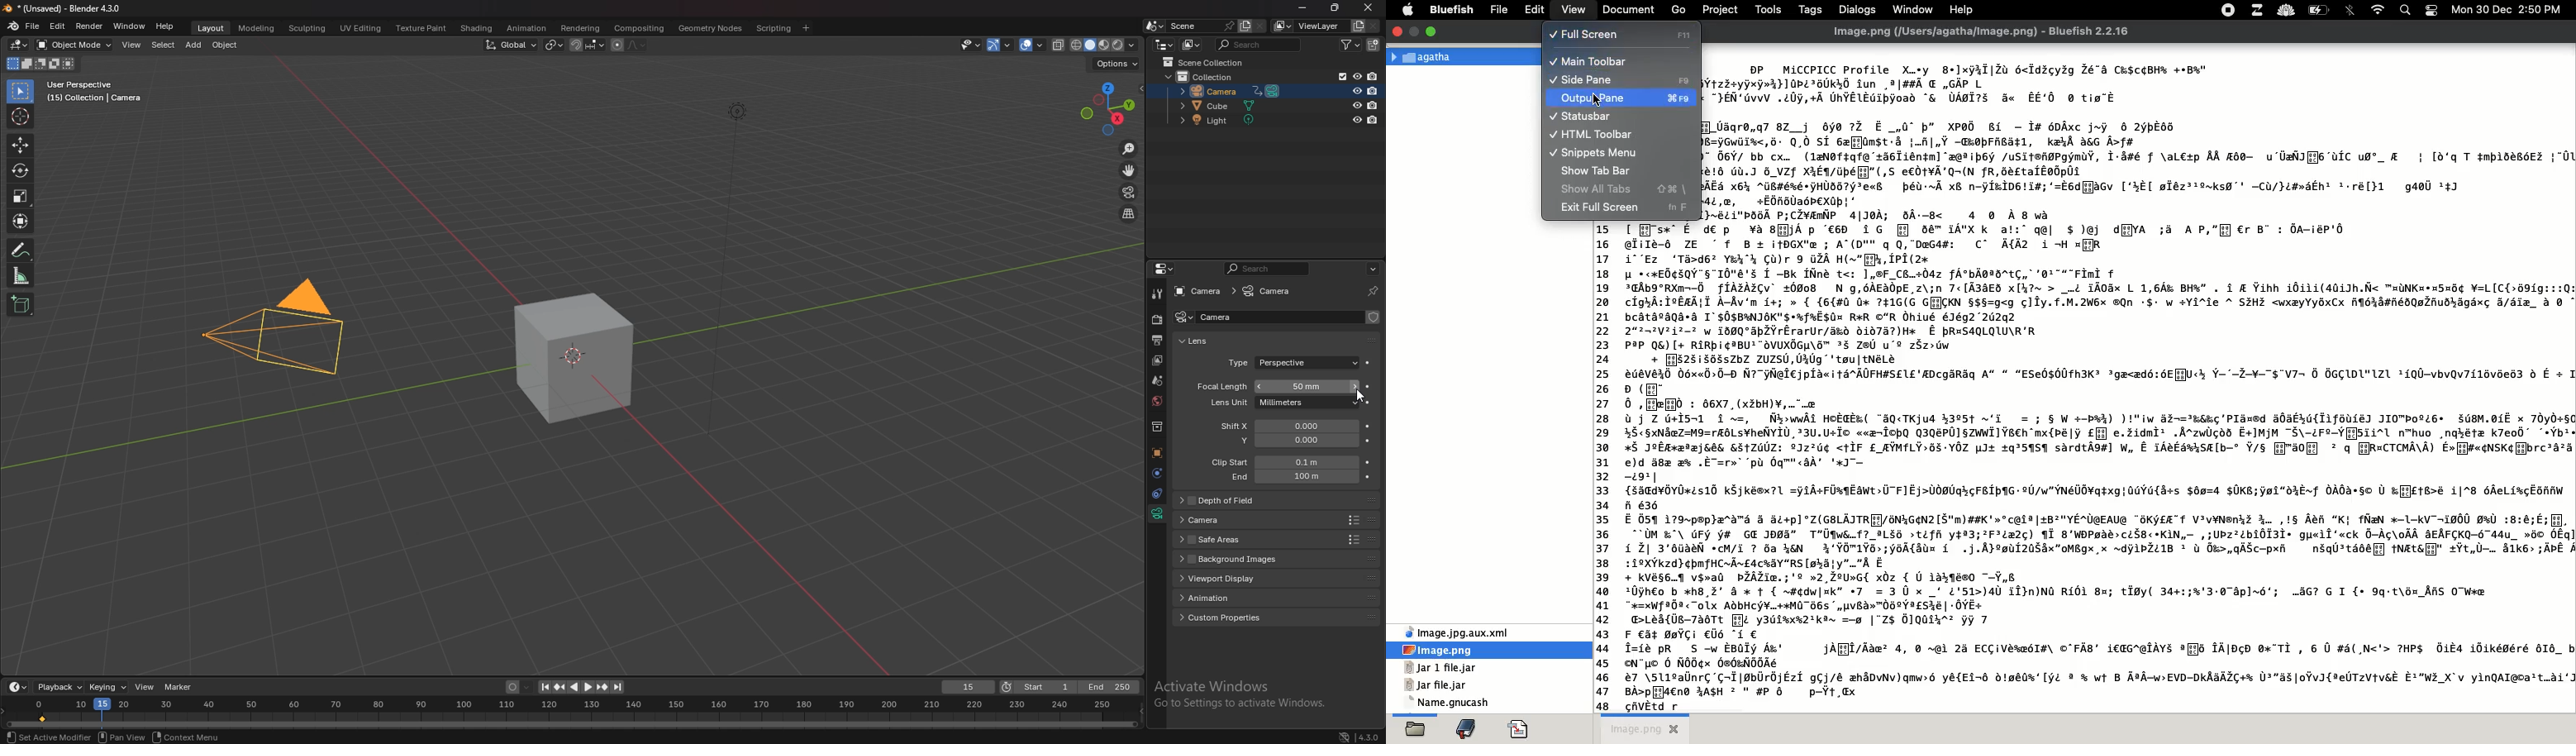 The image size is (2576, 756). What do you see at coordinates (773, 28) in the screenshot?
I see `scripting` at bounding box center [773, 28].